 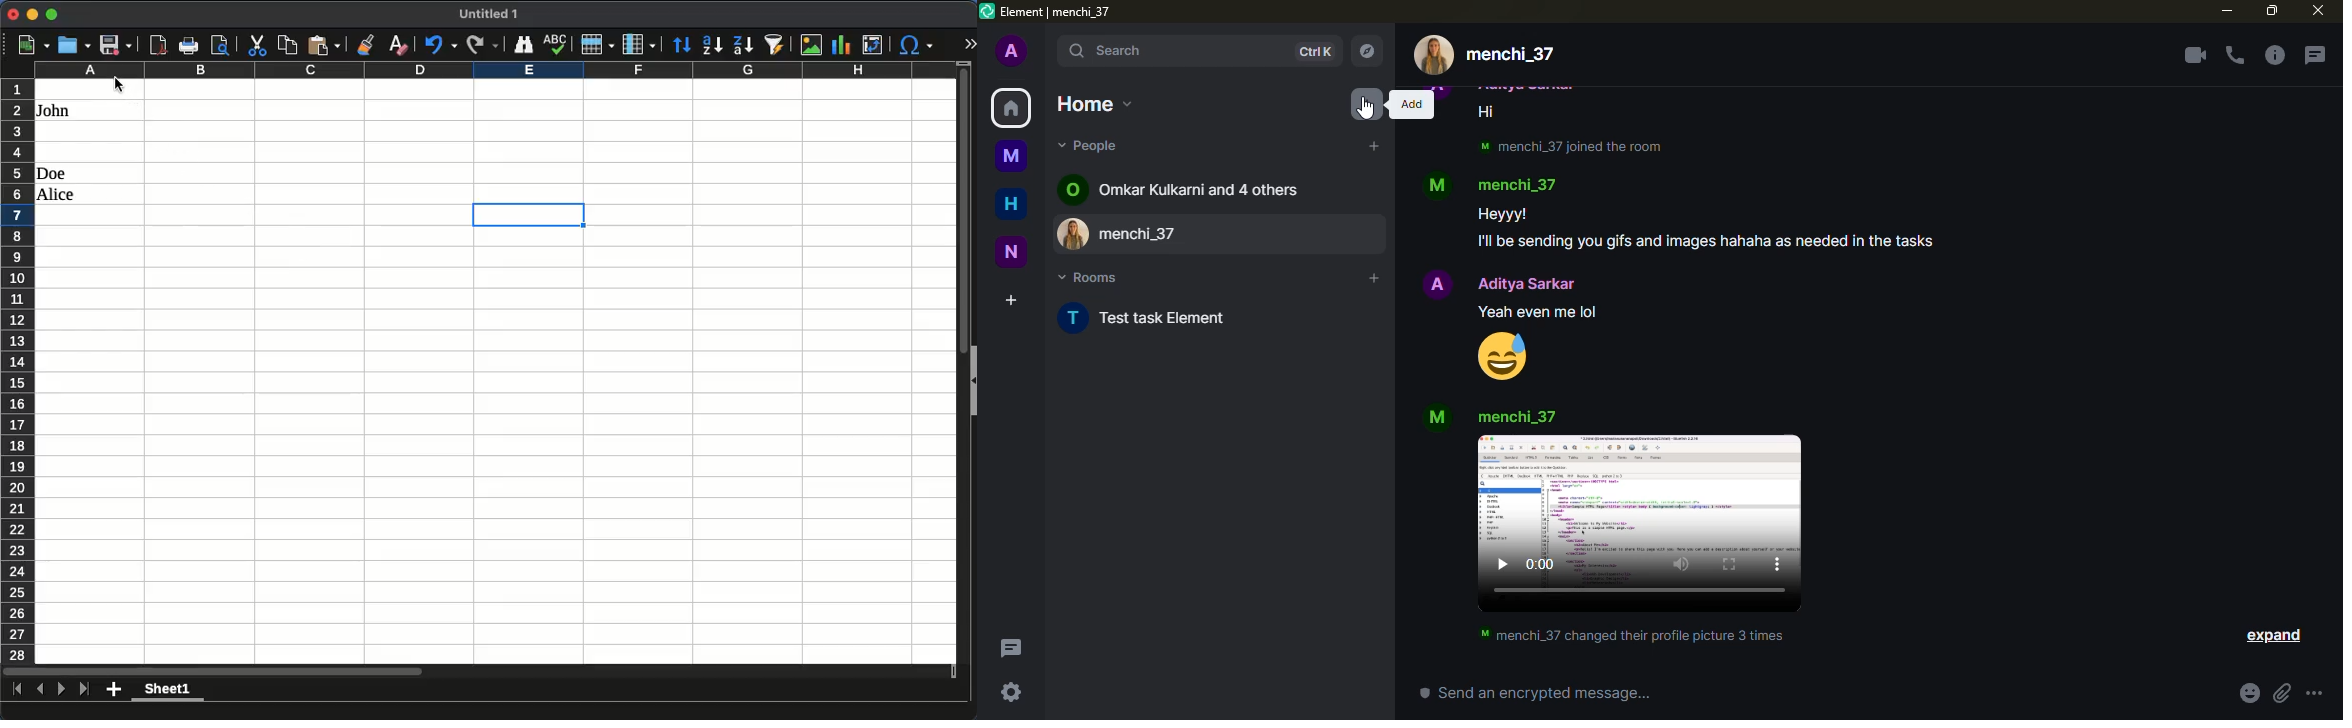 What do you see at coordinates (31, 14) in the screenshot?
I see `minimize` at bounding box center [31, 14].